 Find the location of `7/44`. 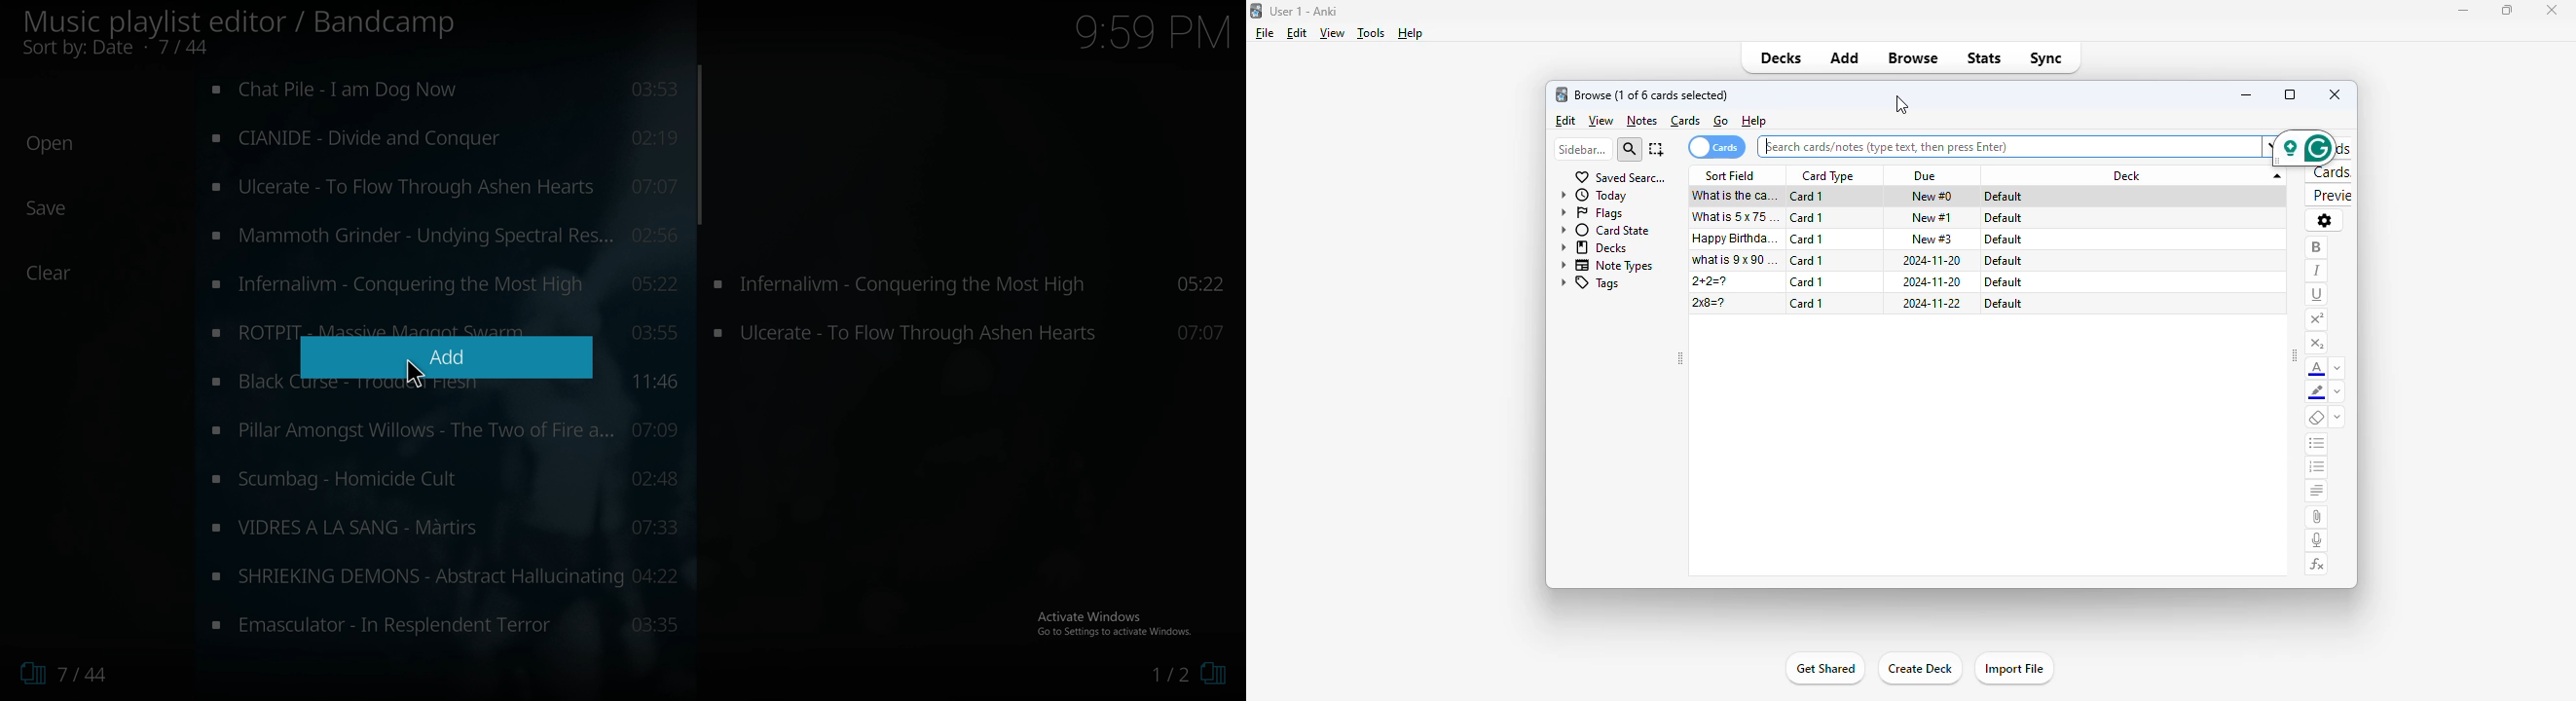

7/44 is located at coordinates (58, 674).